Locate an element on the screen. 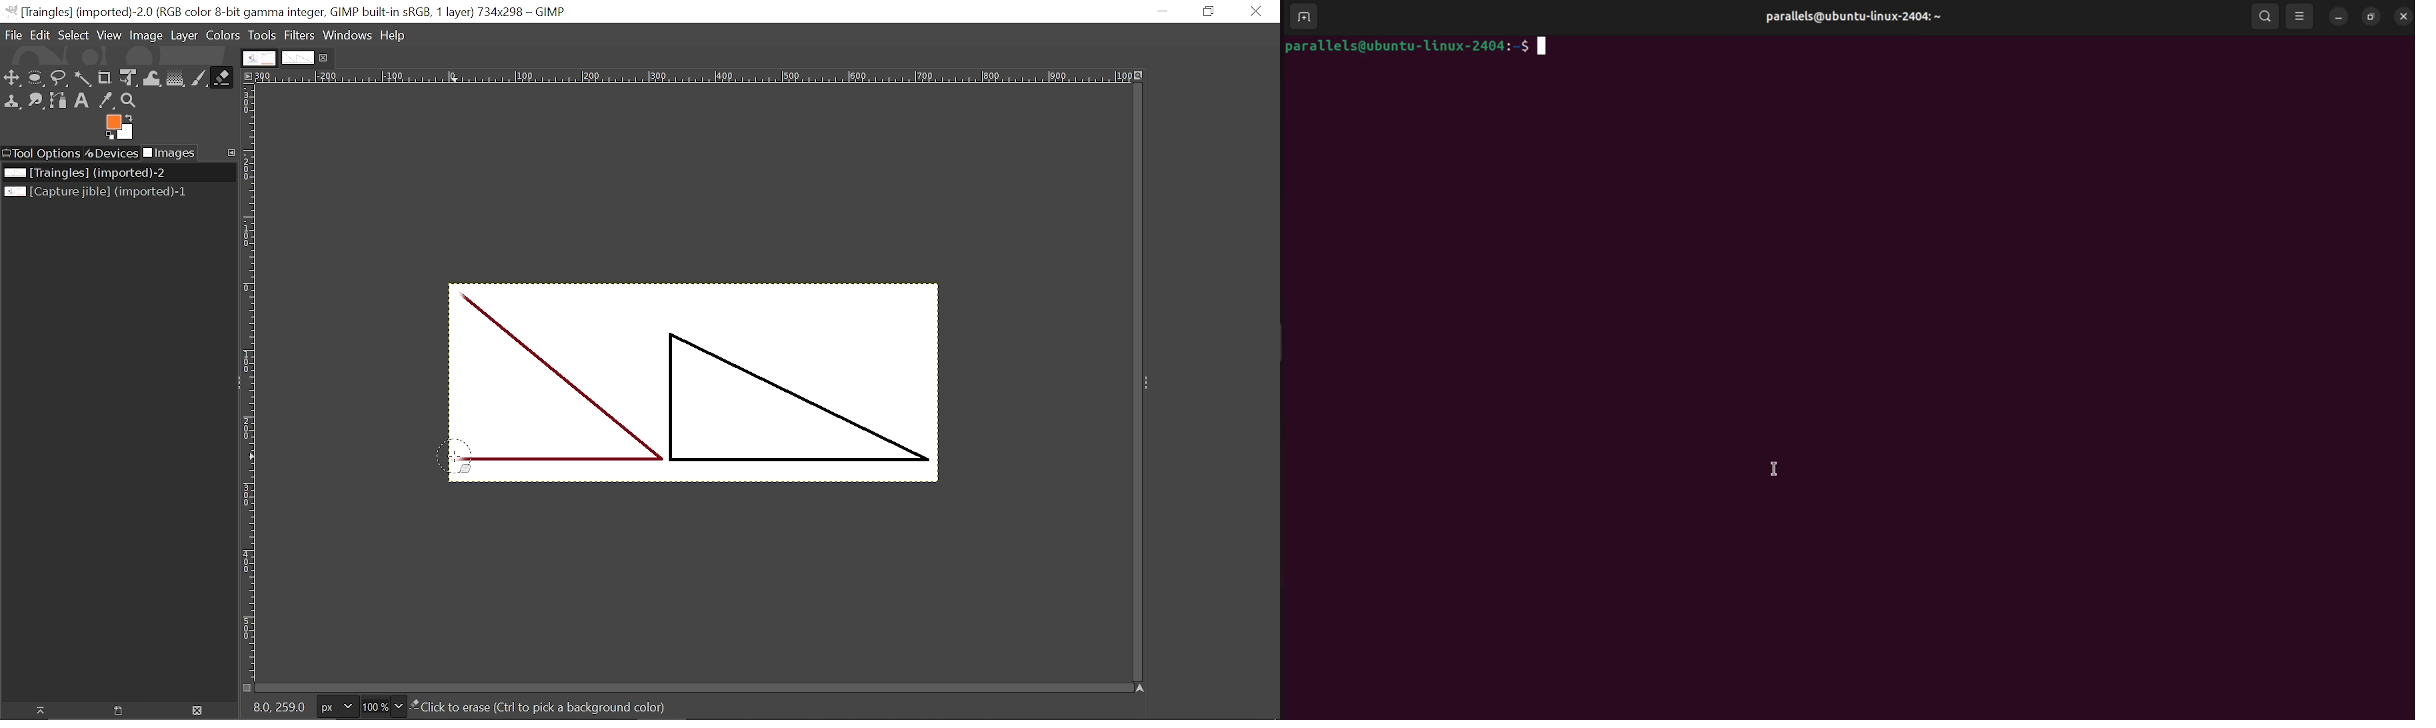 The height and width of the screenshot is (728, 2436). Free select tool is located at coordinates (58, 79).